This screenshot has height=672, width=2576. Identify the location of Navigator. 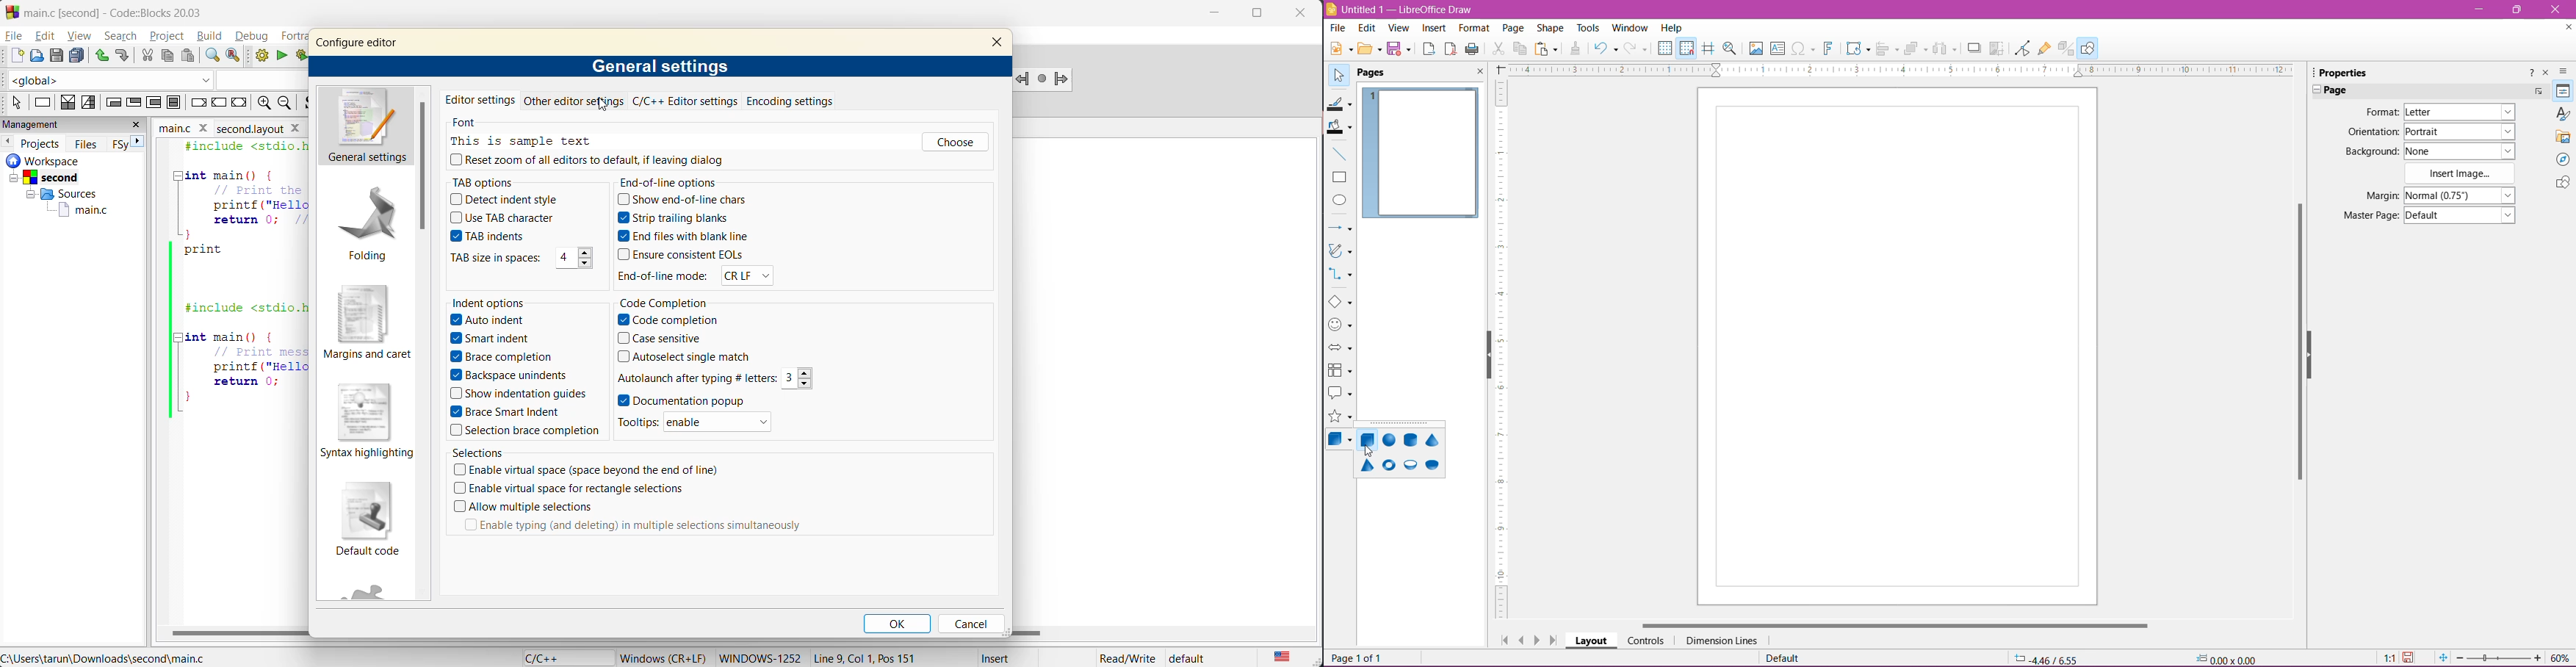
(2562, 159).